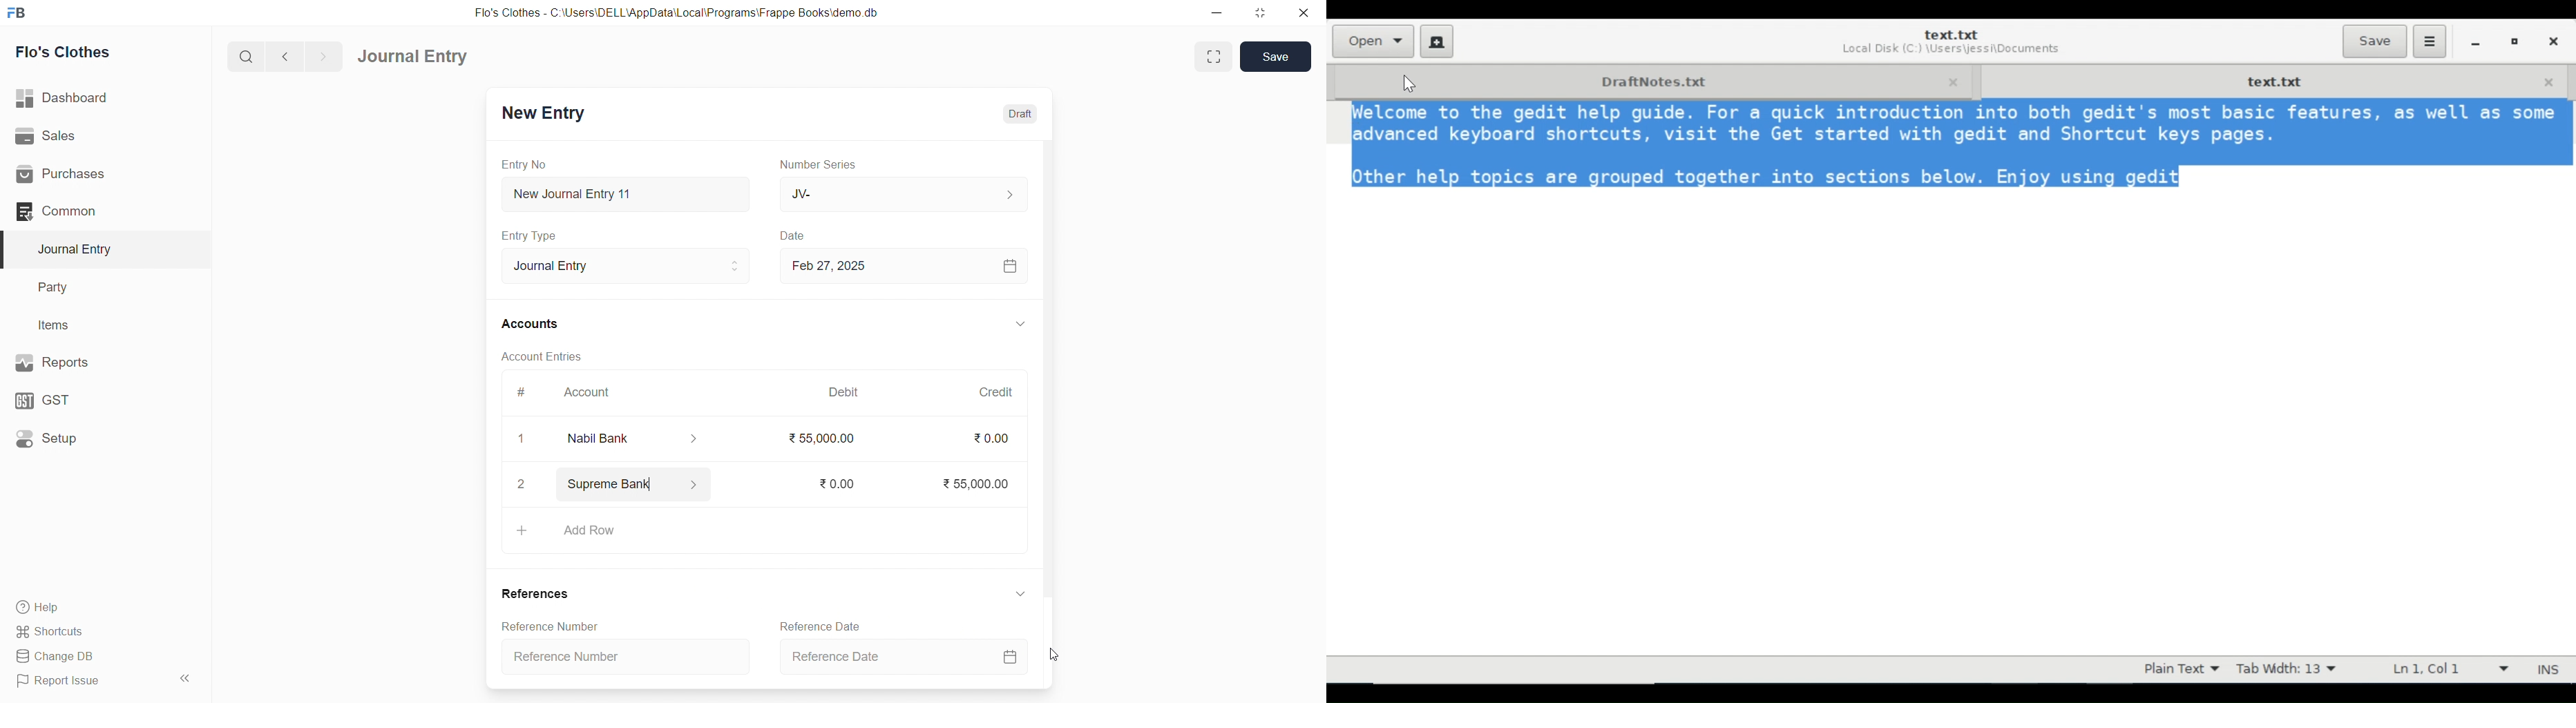 The image size is (2576, 728). What do you see at coordinates (82, 363) in the screenshot?
I see `Reports` at bounding box center [82, 363].